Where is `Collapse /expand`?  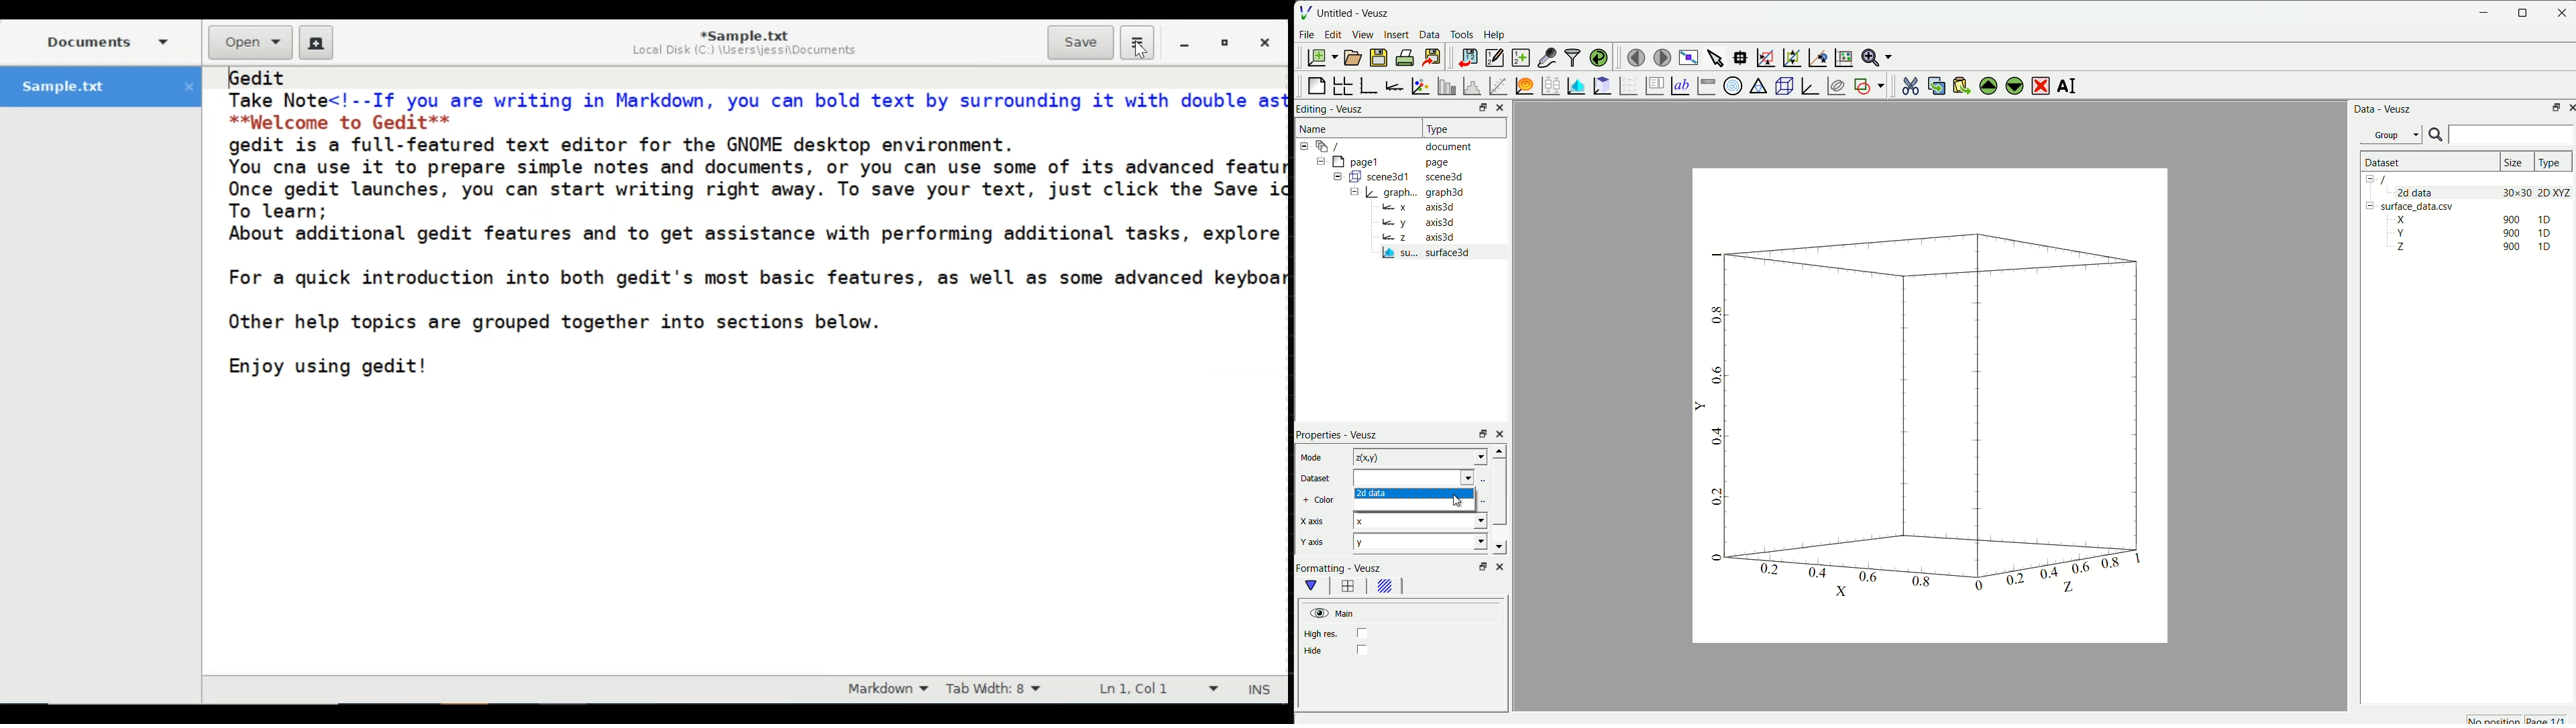 Collapse /expand is located at coordinates (1320, 161).